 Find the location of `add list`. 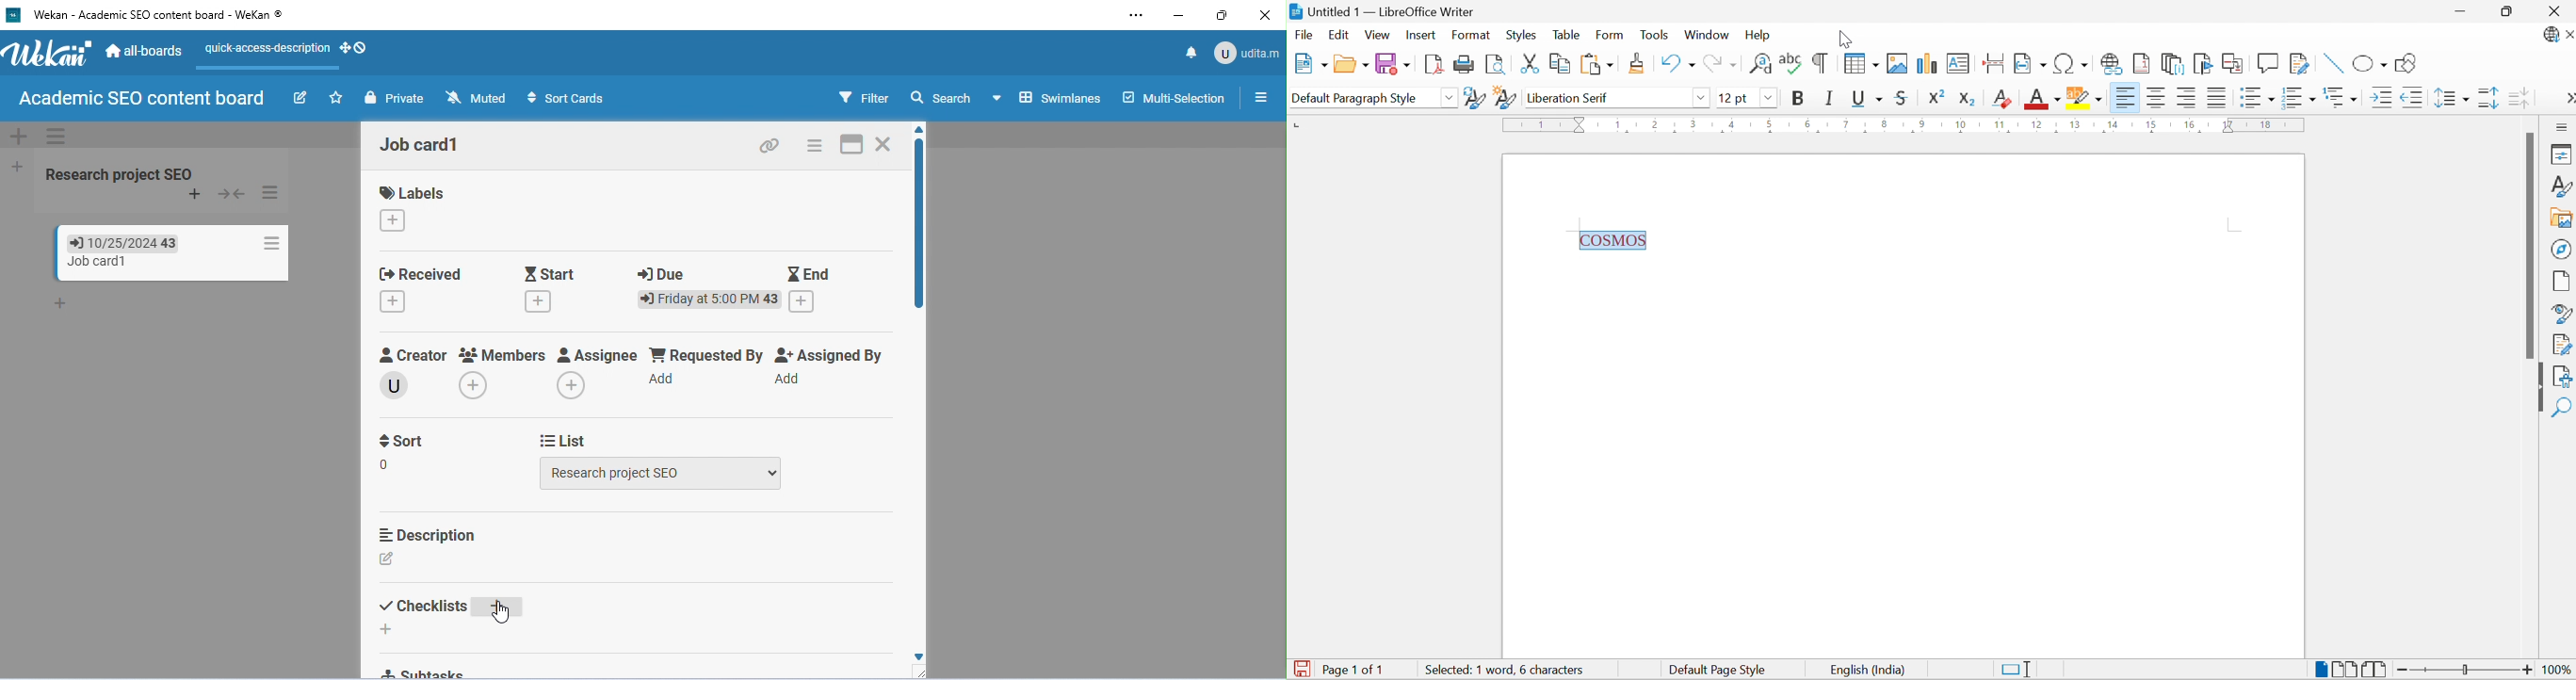

add list is located at coordinates (14, 165).